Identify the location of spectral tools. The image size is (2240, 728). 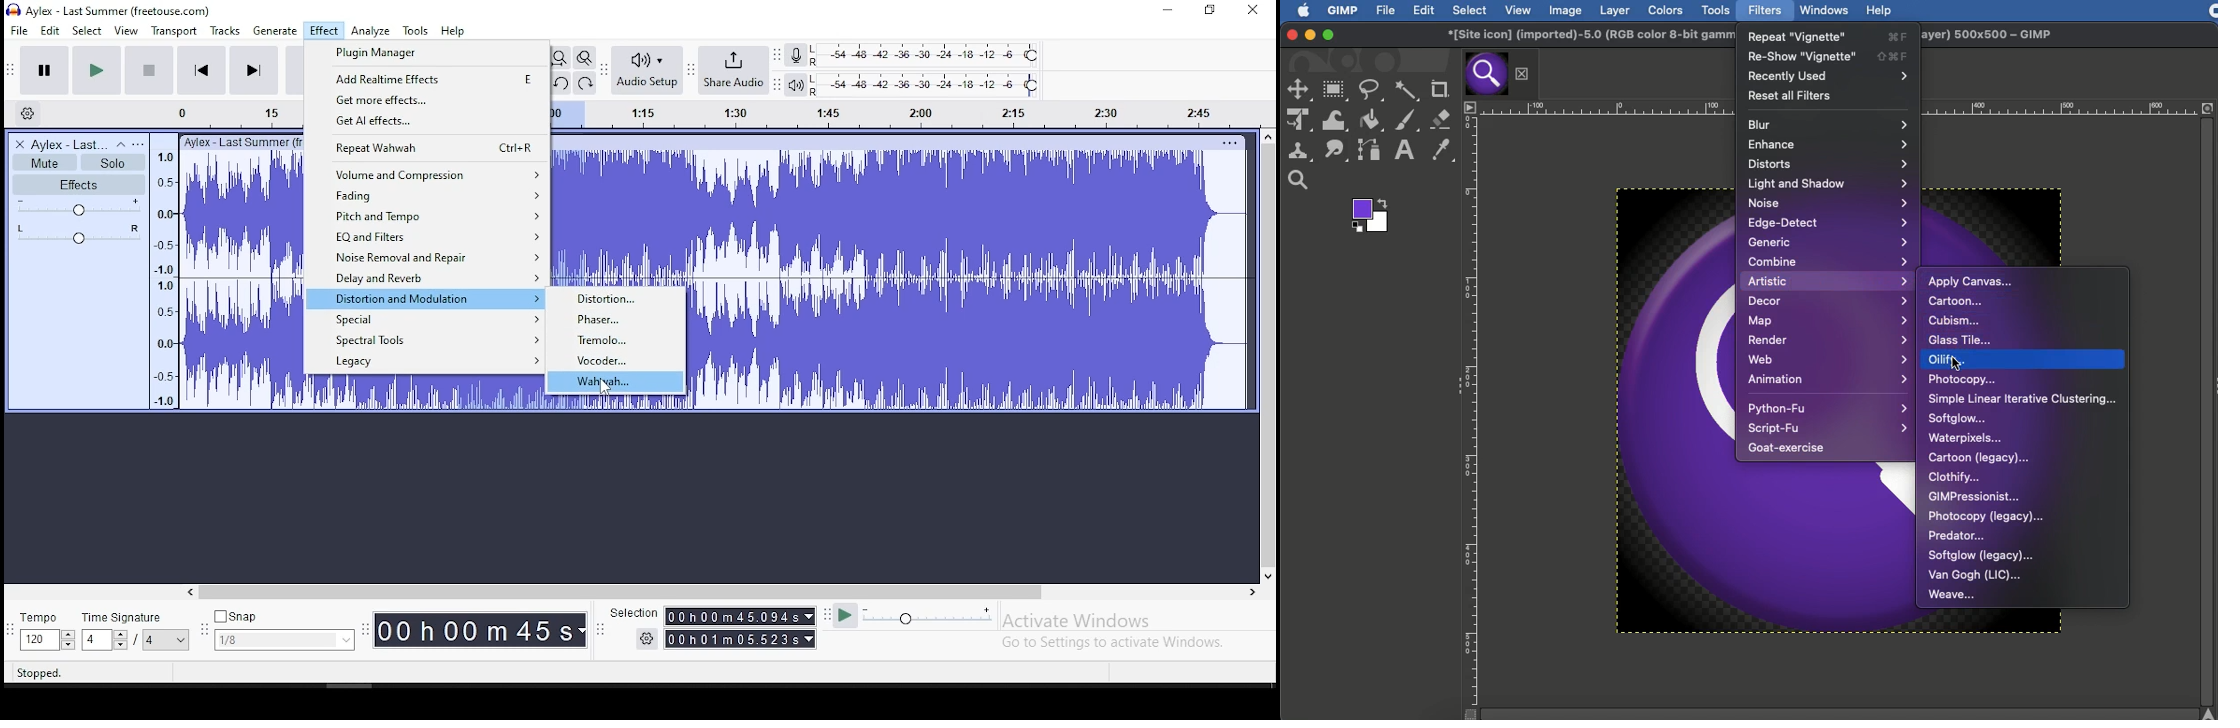
(426, 341).